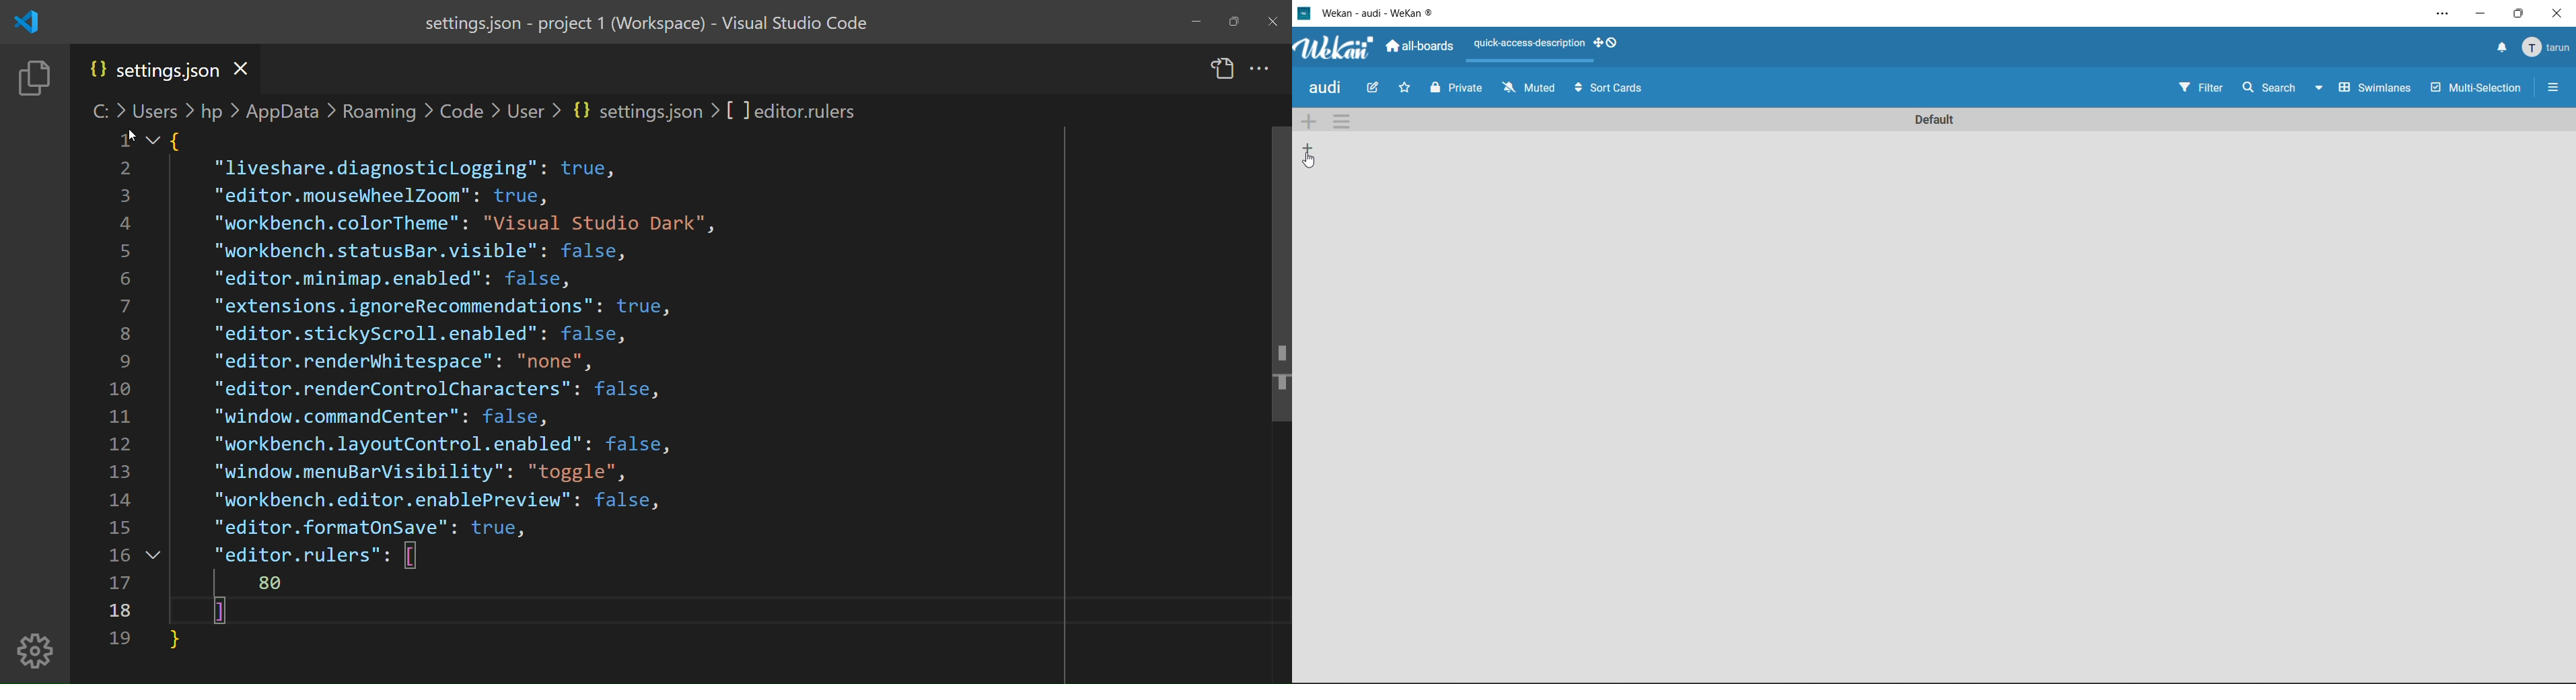  I want to click on more actions, so click(1260, 67).